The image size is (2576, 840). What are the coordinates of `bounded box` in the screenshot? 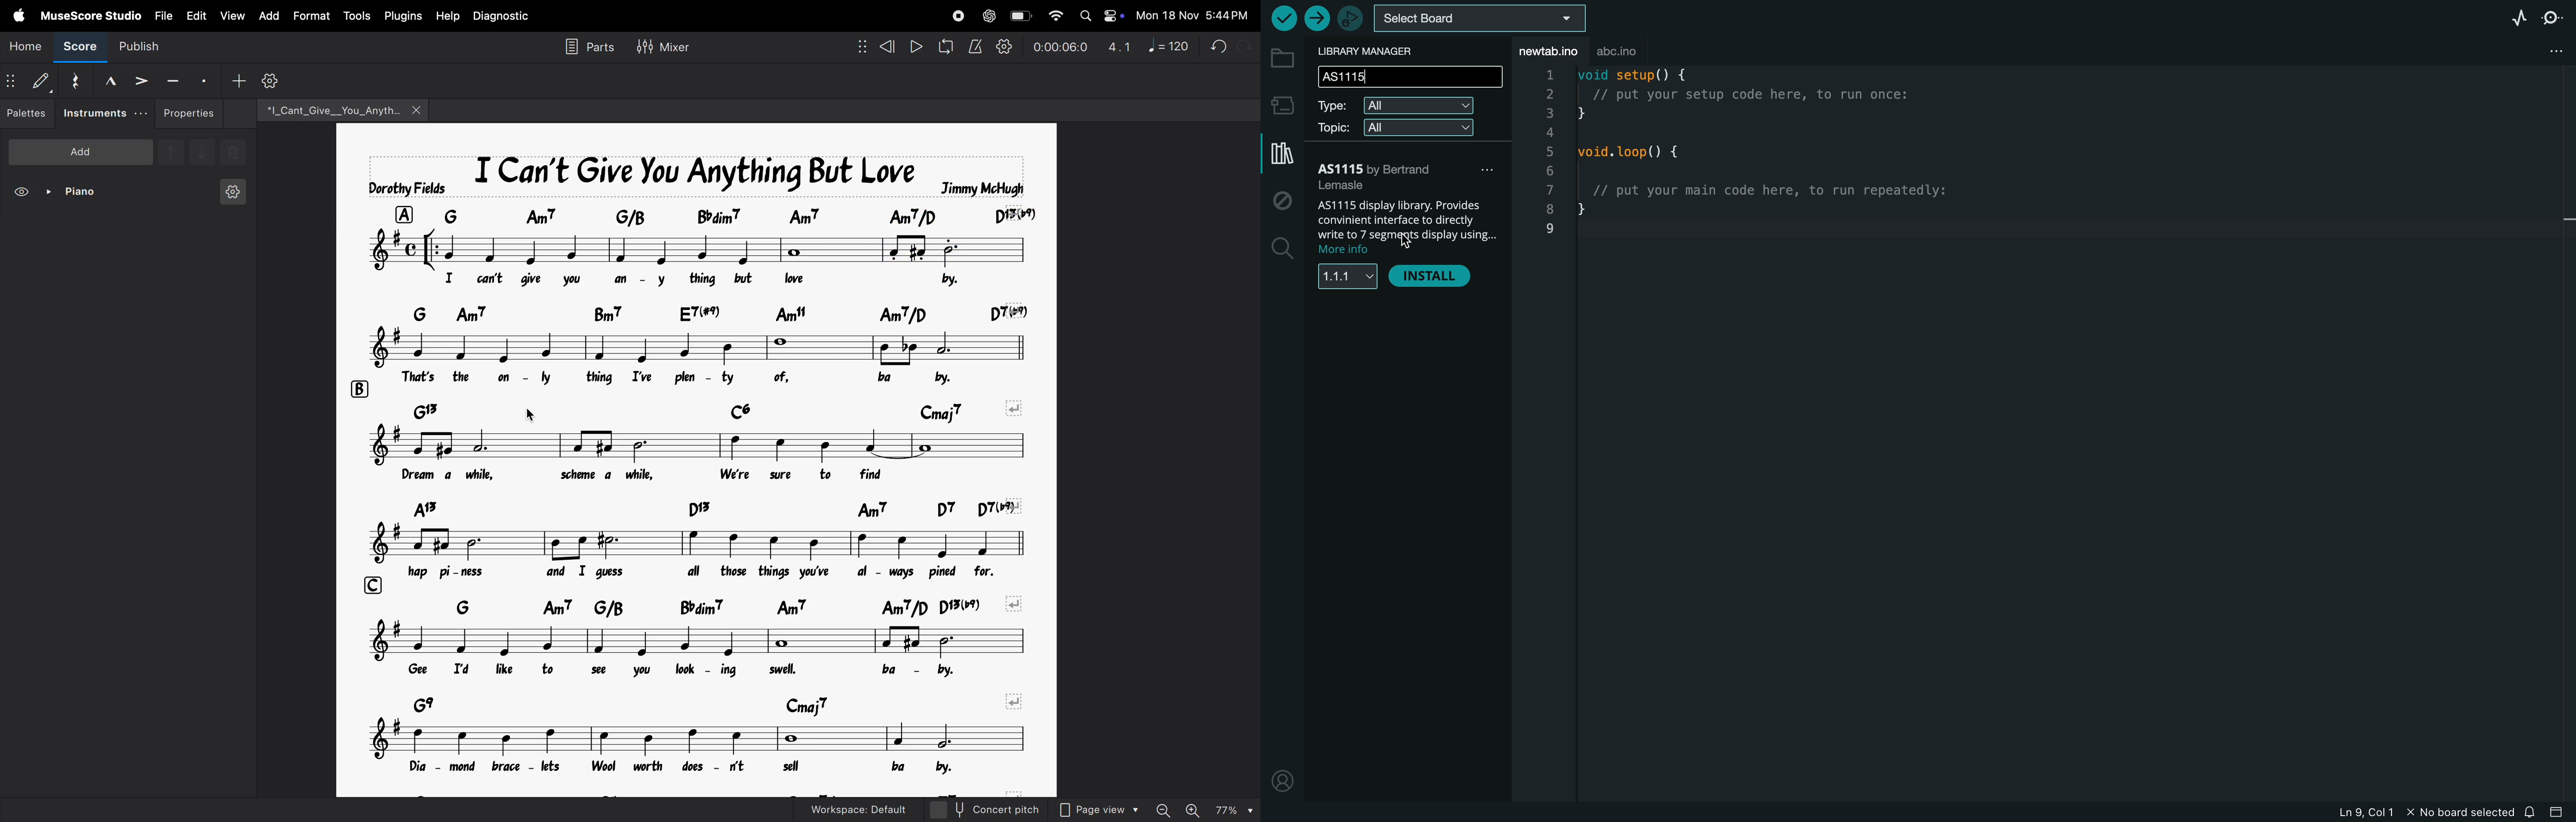 It's located at (952, 249).